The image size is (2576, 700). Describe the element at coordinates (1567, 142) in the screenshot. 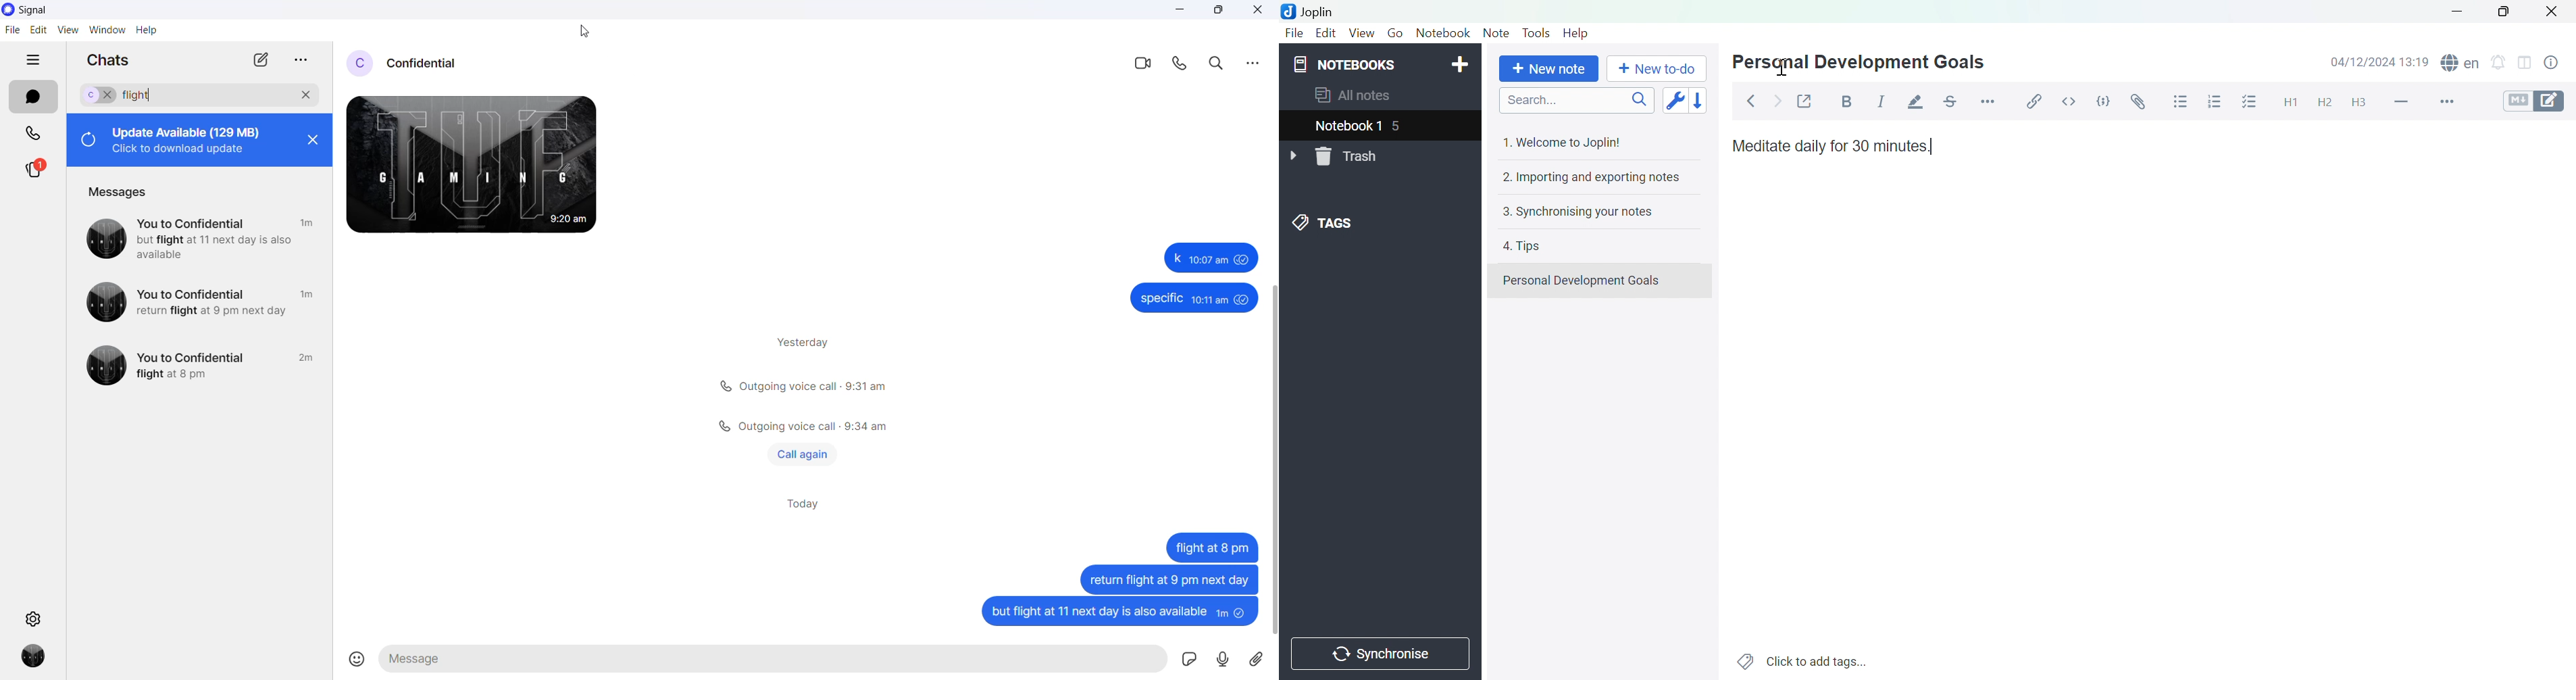

I see `1. Welcome to Joplin!` at that location.